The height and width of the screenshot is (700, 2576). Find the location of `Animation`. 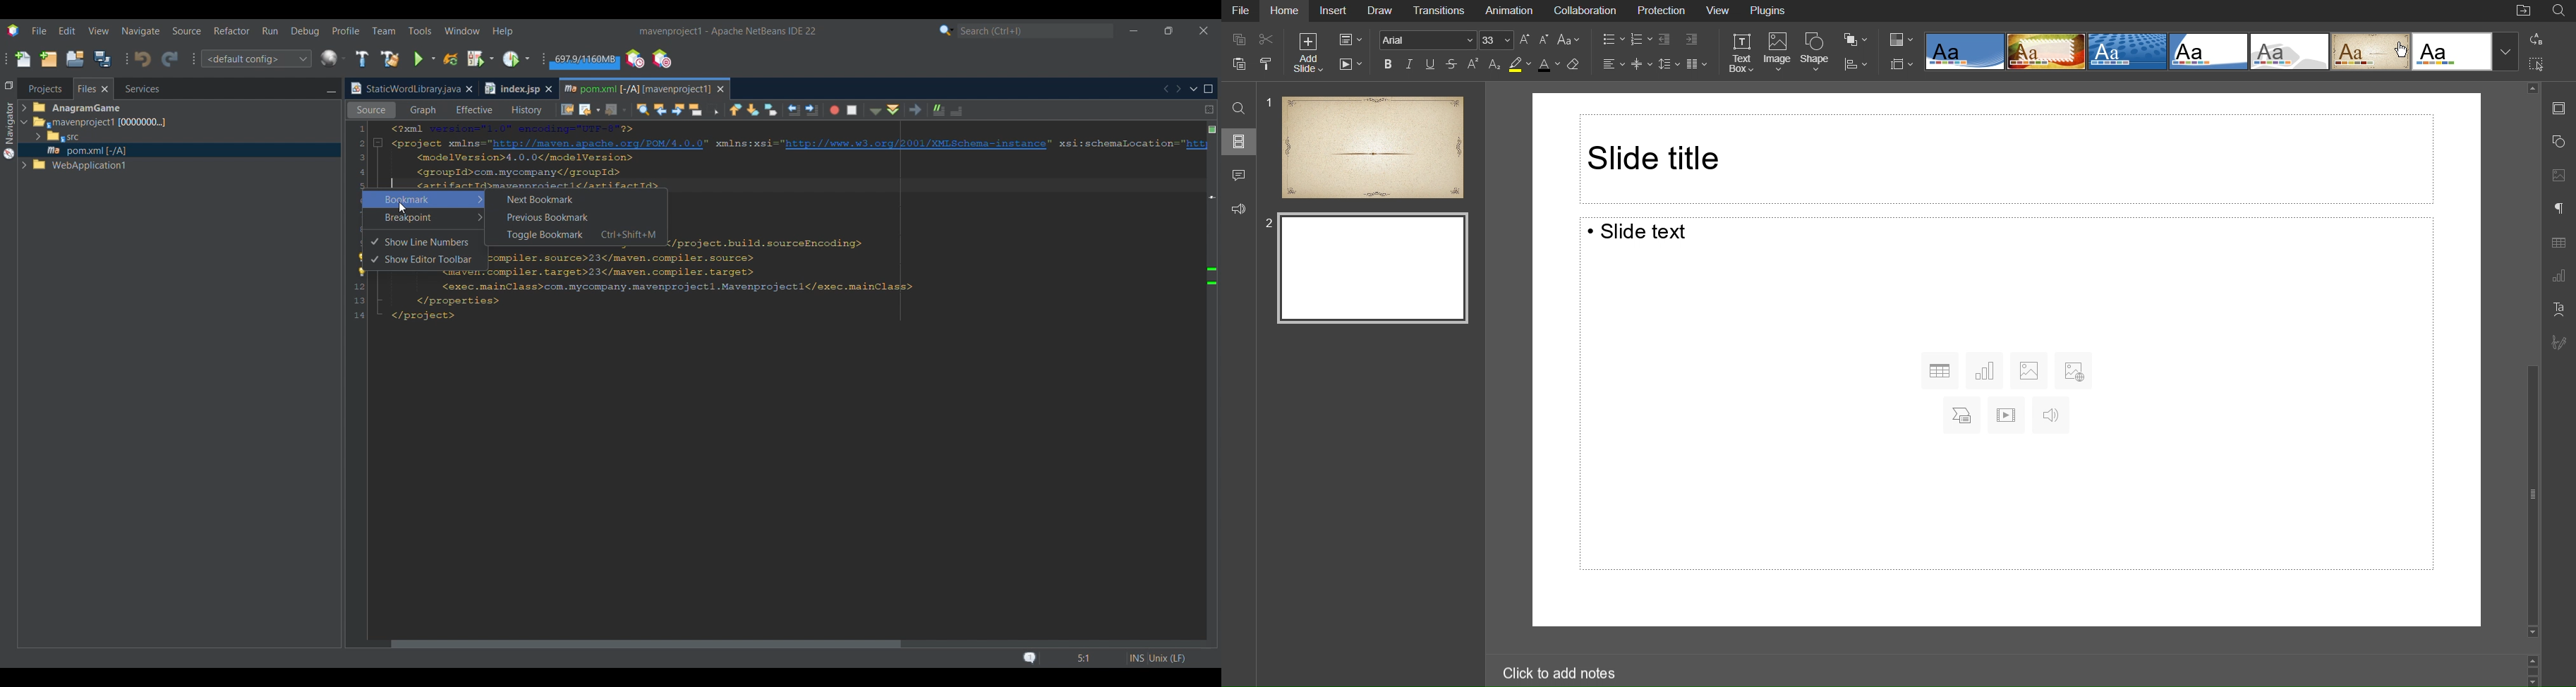

Animation is located at coordinates (1510, 11).